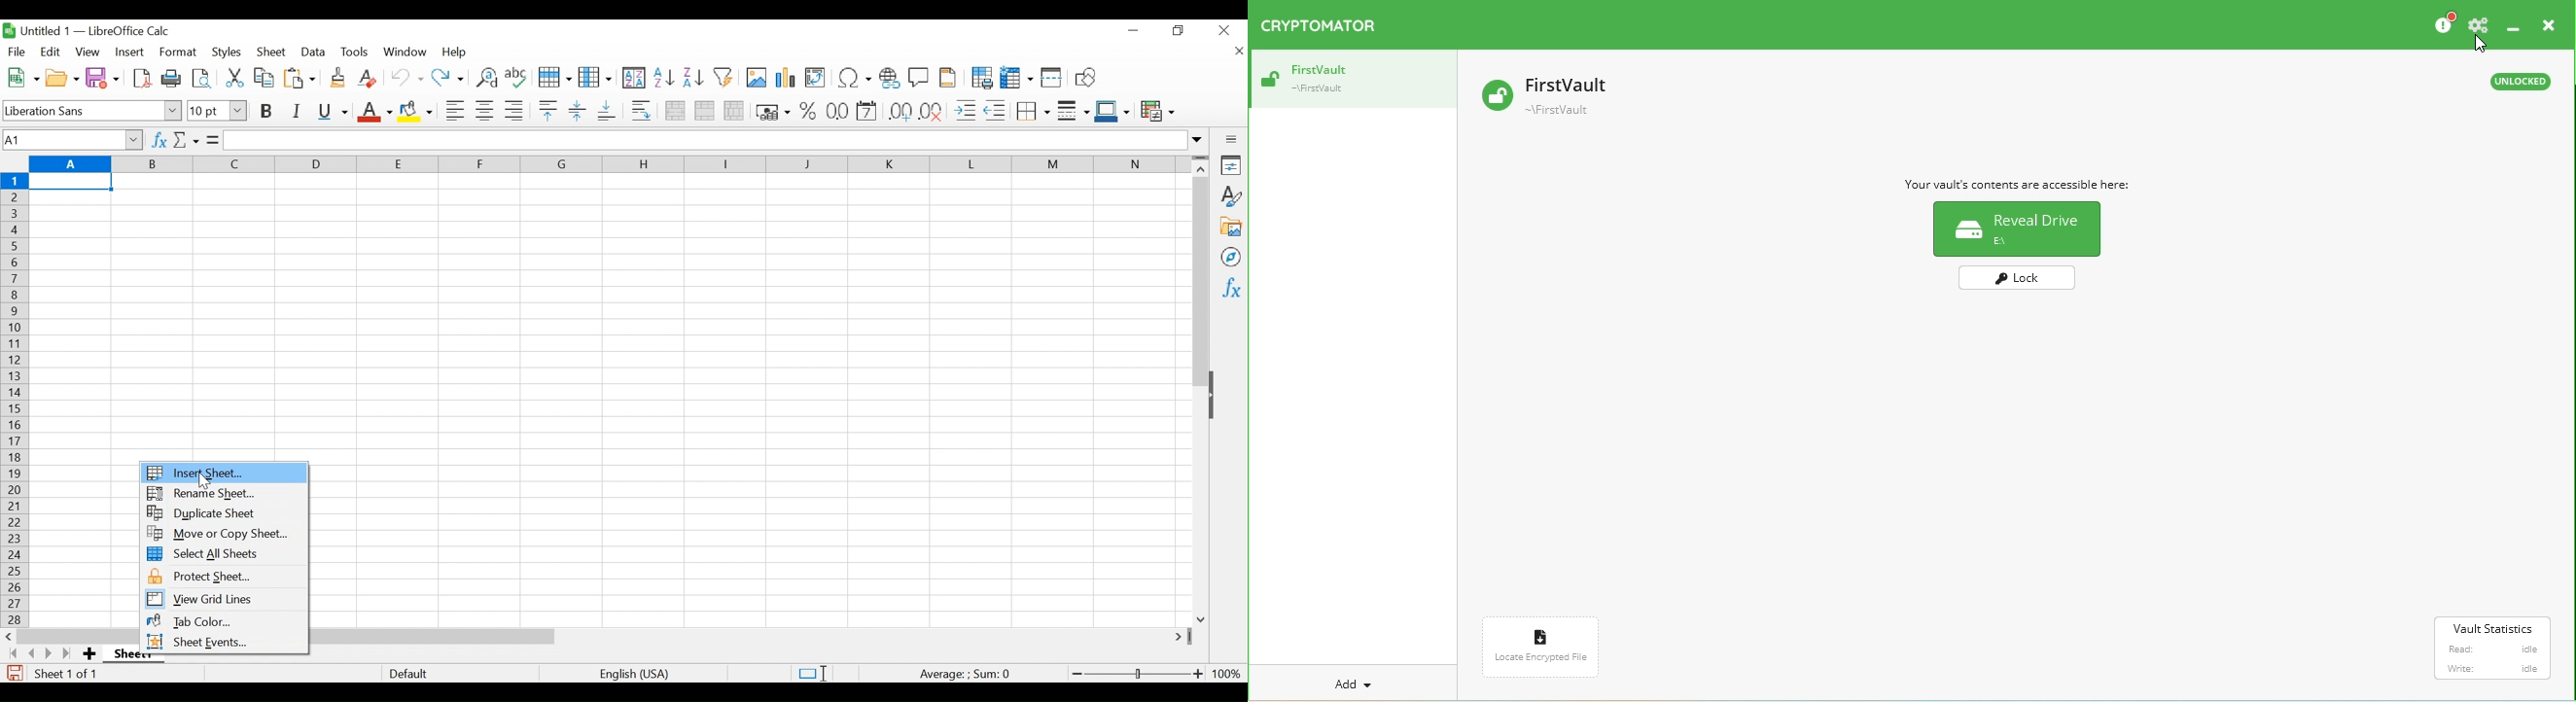  I want to click on Cursor, so click(206, 482).